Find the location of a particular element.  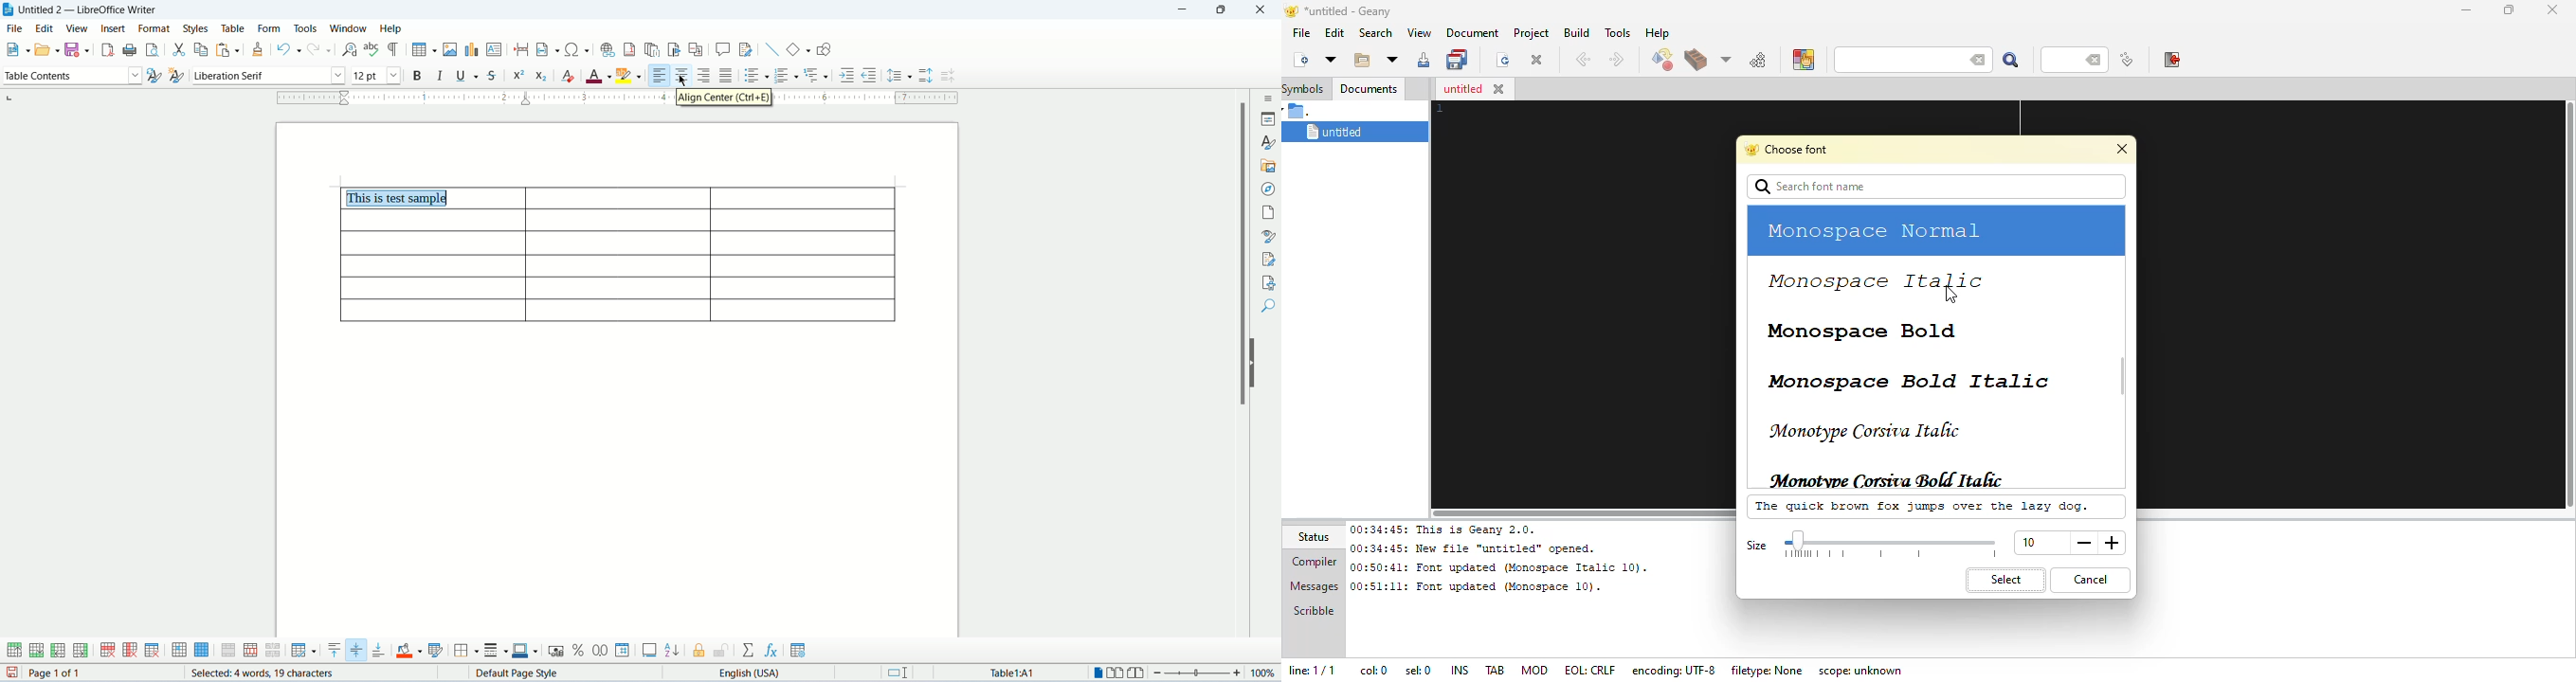

back space is located at coordinates (1973, 58).